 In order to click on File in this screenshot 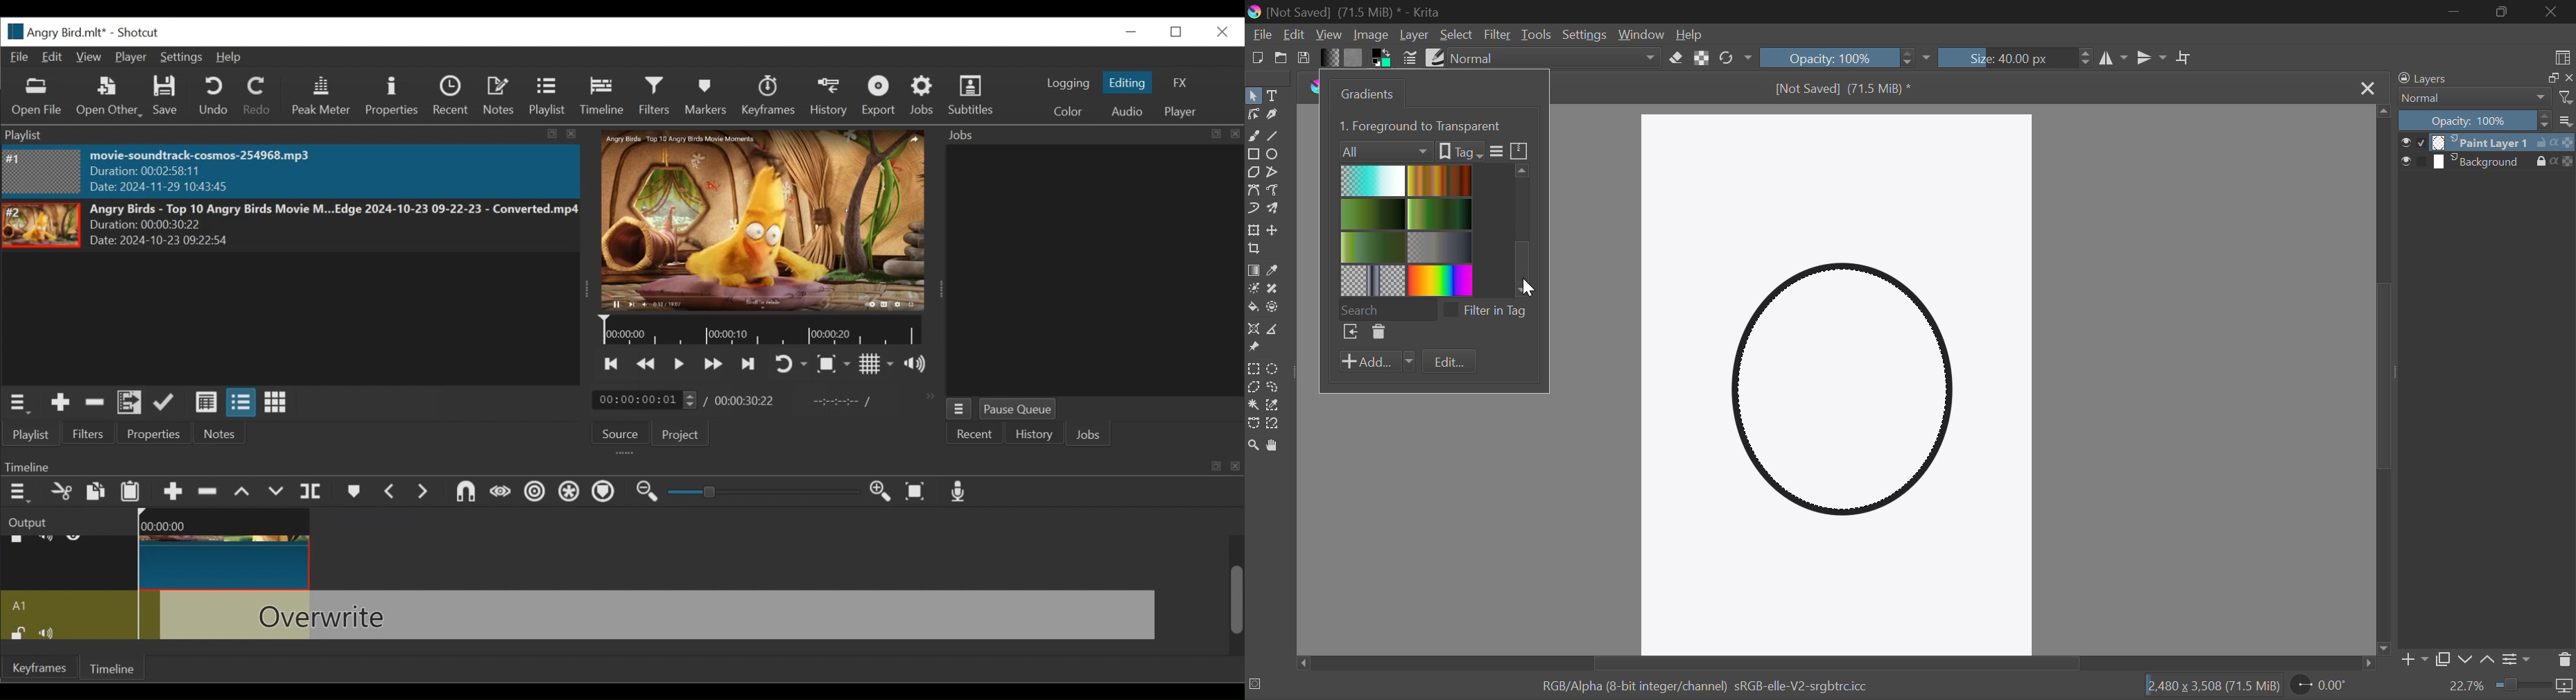, I will do `click(1261, 35)`.